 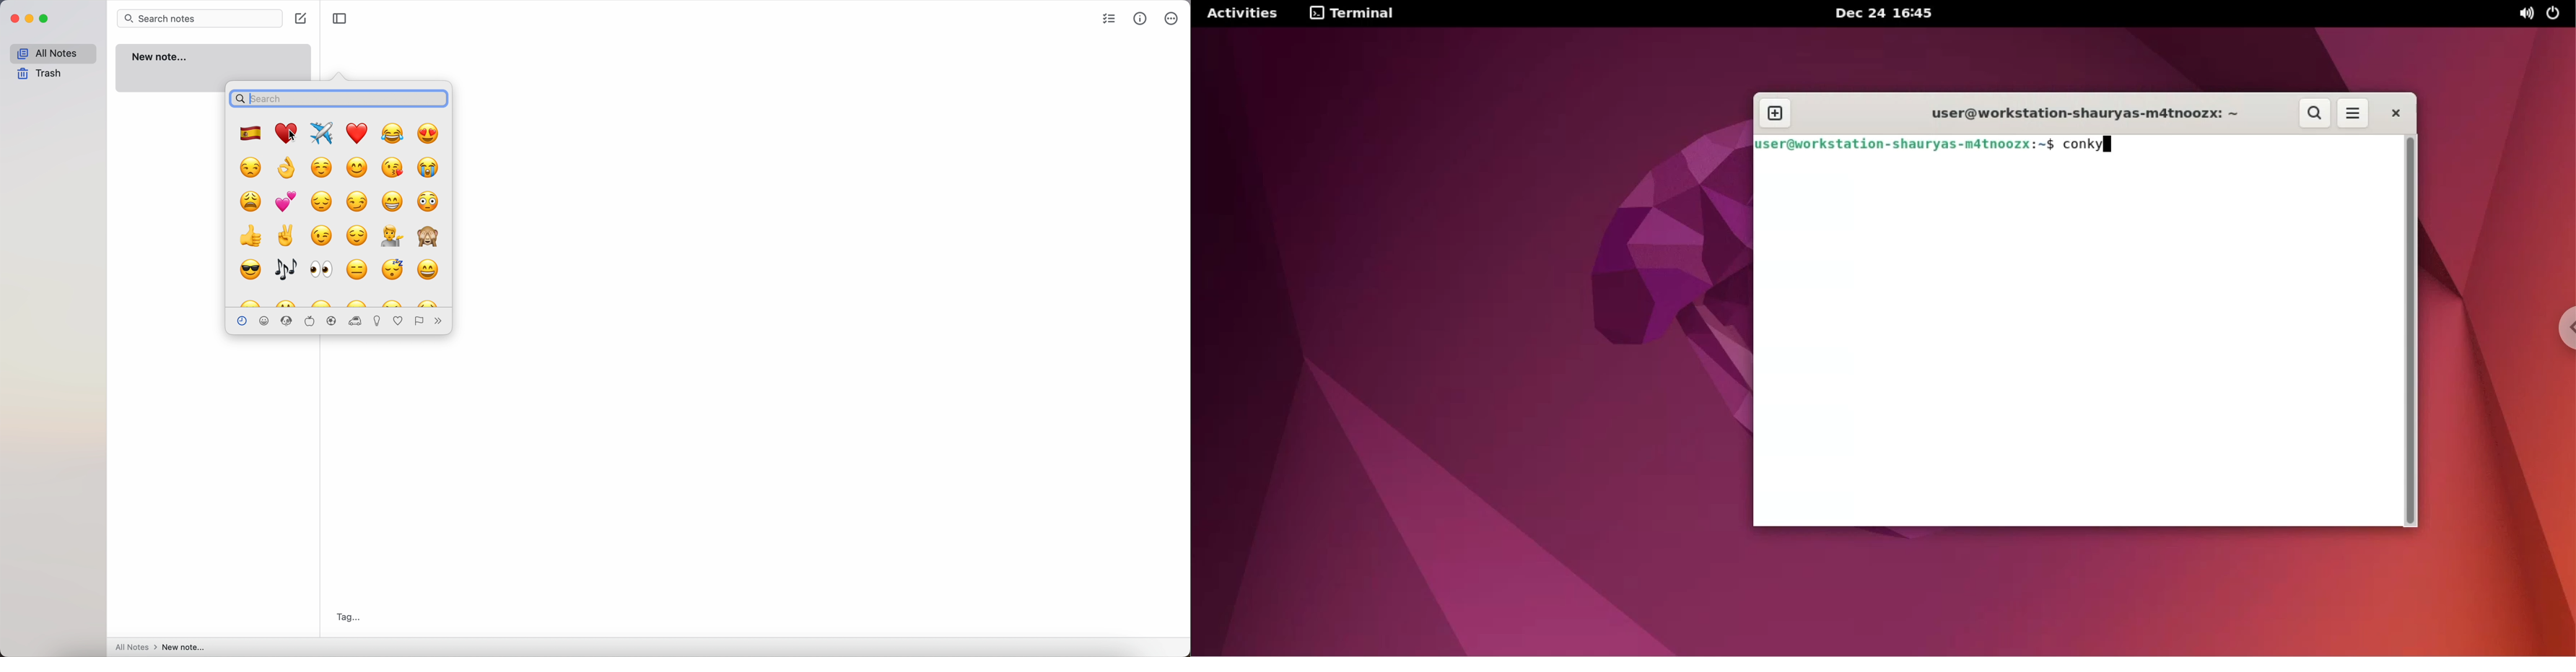 I want to click on emoji, so click(x=322, y=269).